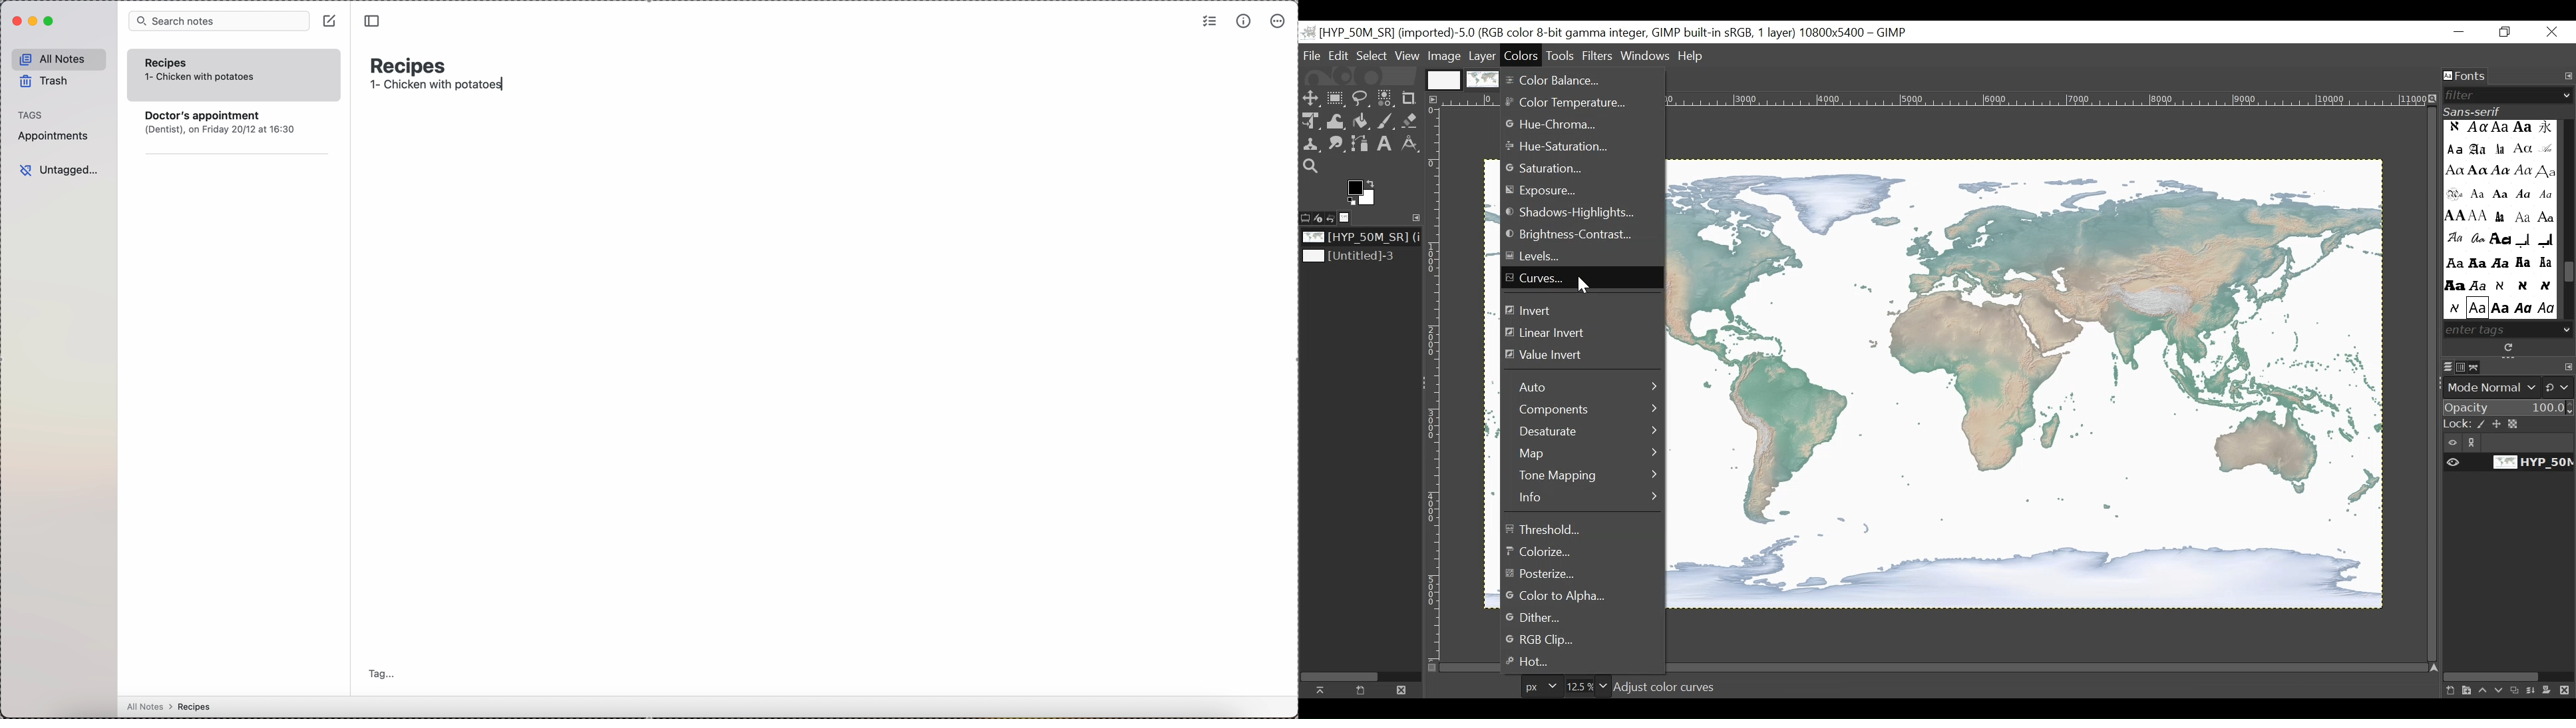 The width and height of the screenshot is (2576, 728). I want to click on Free To, so click(1361, 101).